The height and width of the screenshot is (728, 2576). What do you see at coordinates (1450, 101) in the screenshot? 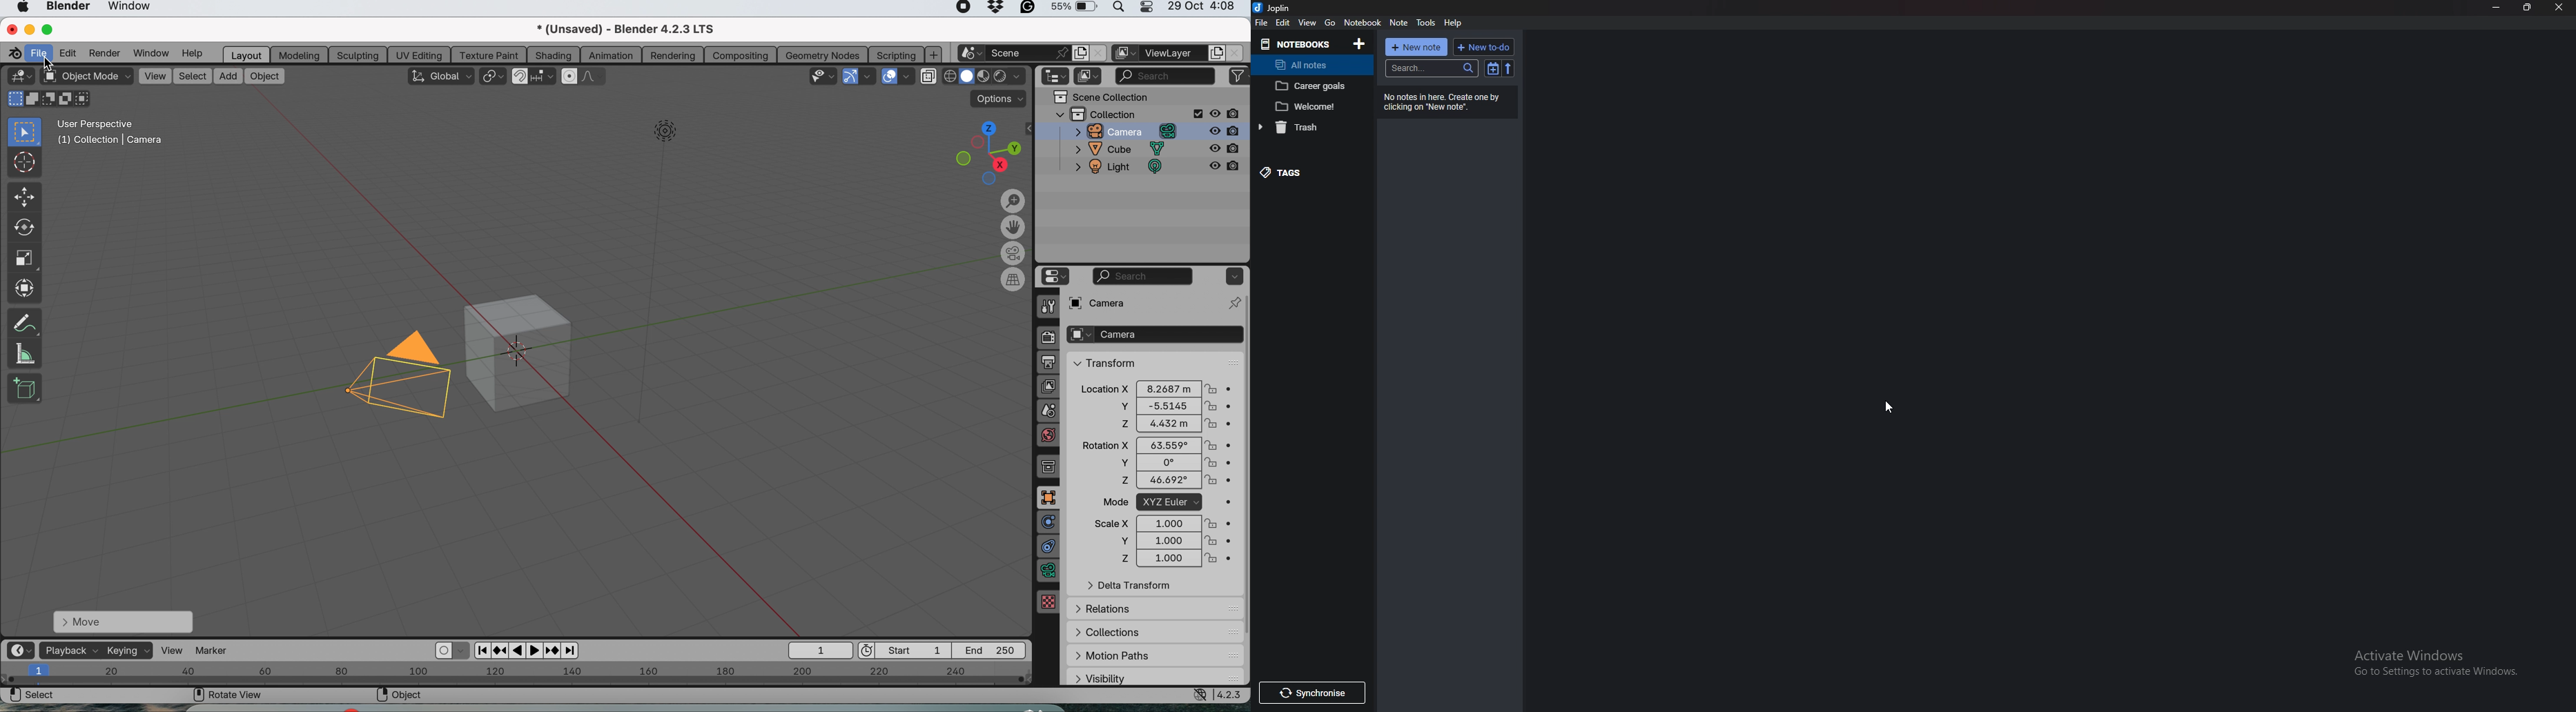
I see `no notes here` at bounding box center [1450, 101].